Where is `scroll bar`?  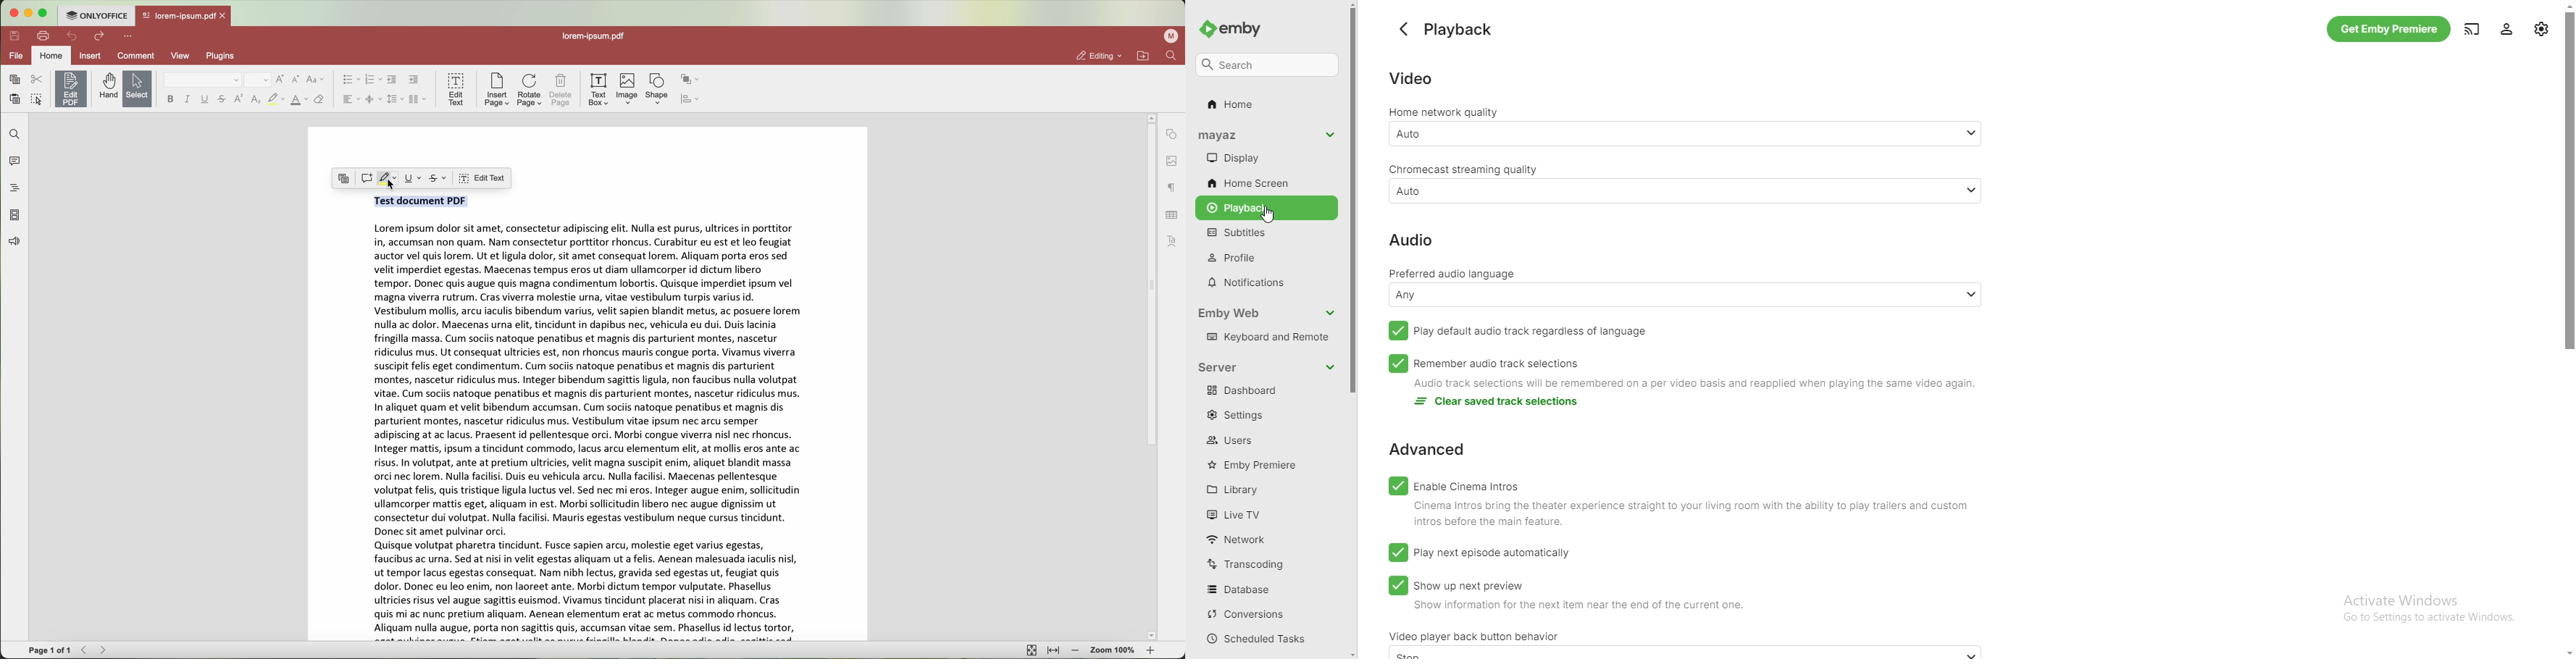 scroll bar is located at coordinates (2574, 330).